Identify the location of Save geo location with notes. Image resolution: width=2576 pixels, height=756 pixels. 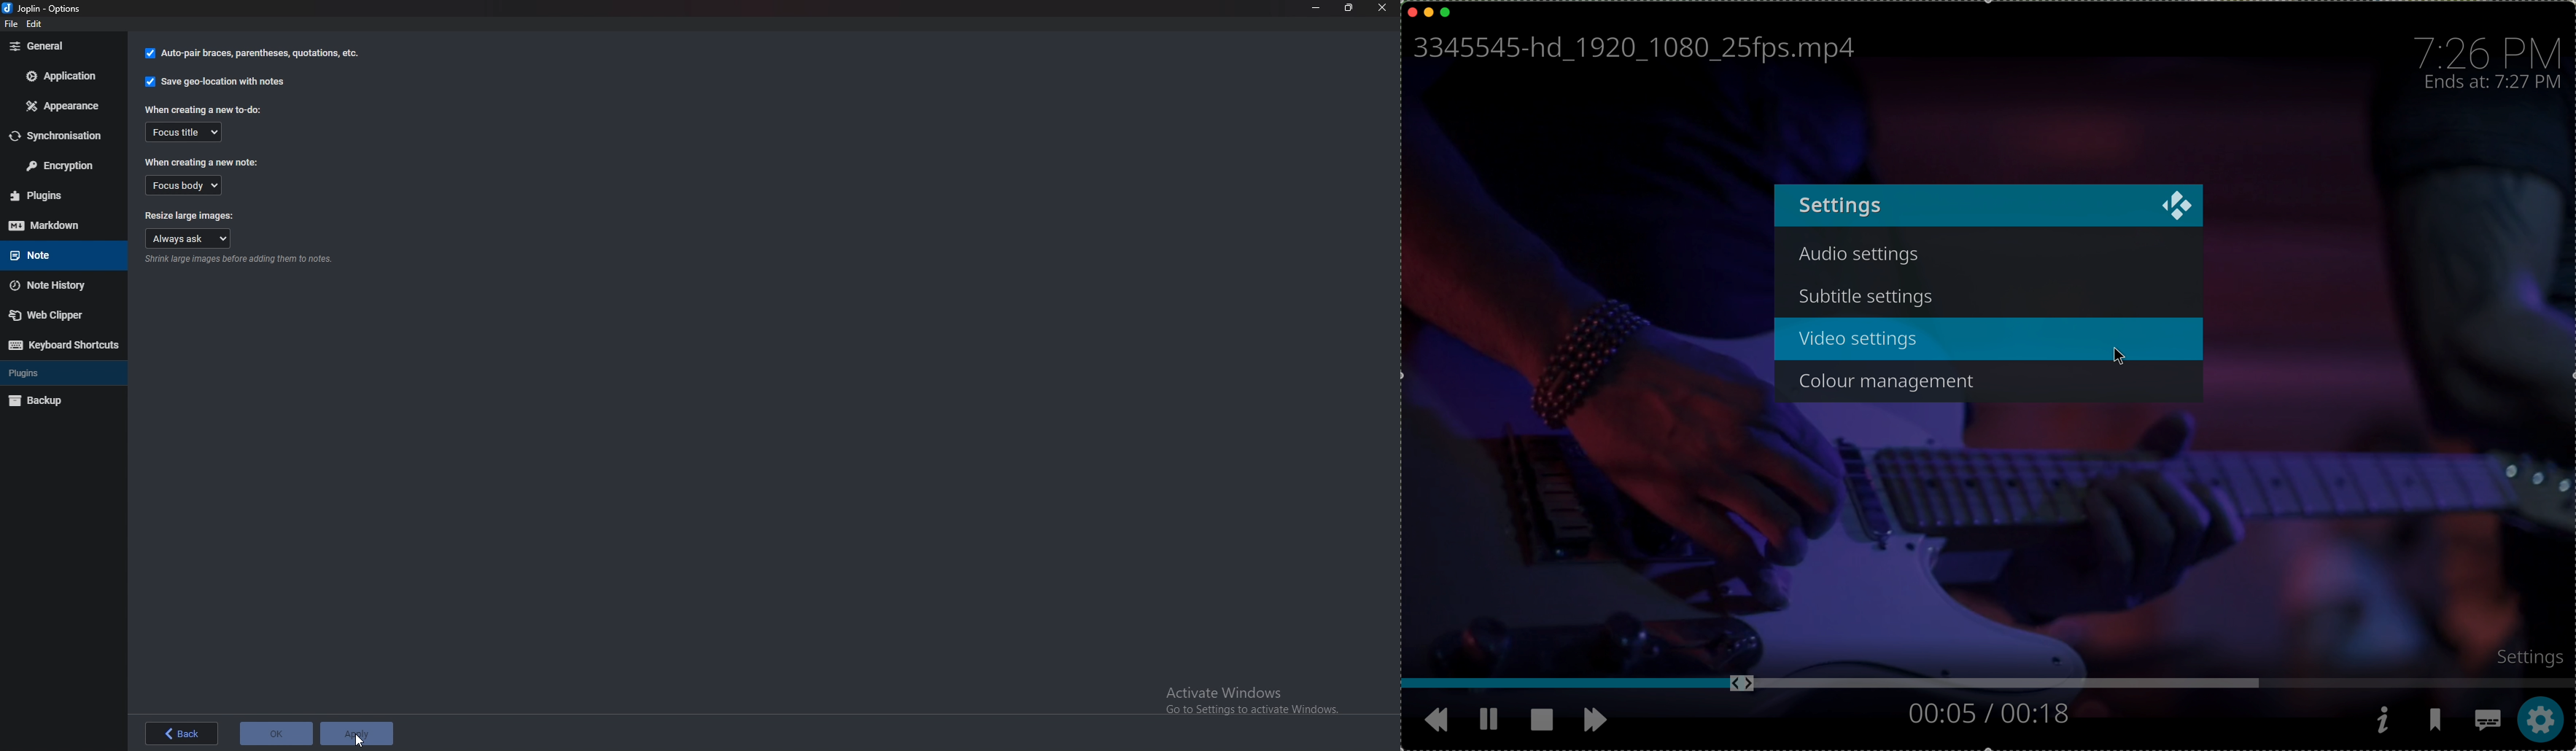
(220, 82).